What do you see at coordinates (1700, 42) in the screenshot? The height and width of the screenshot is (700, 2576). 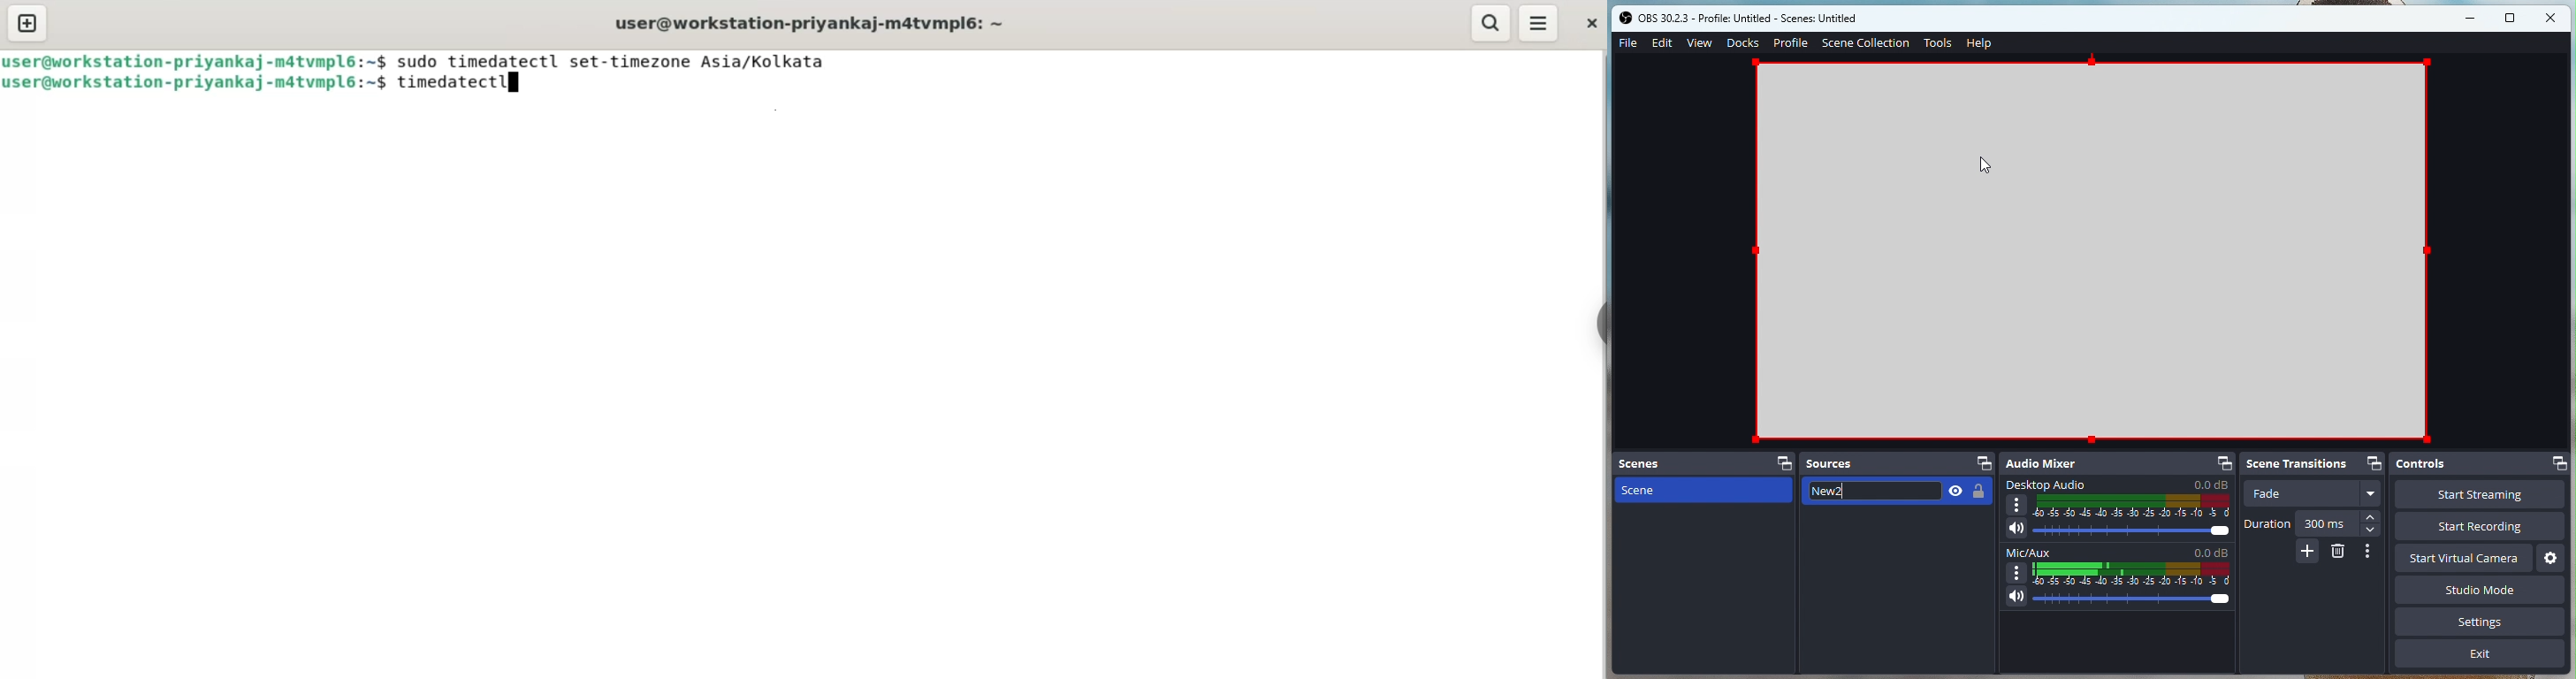 I see `View` at bounding box center [1700, 42].